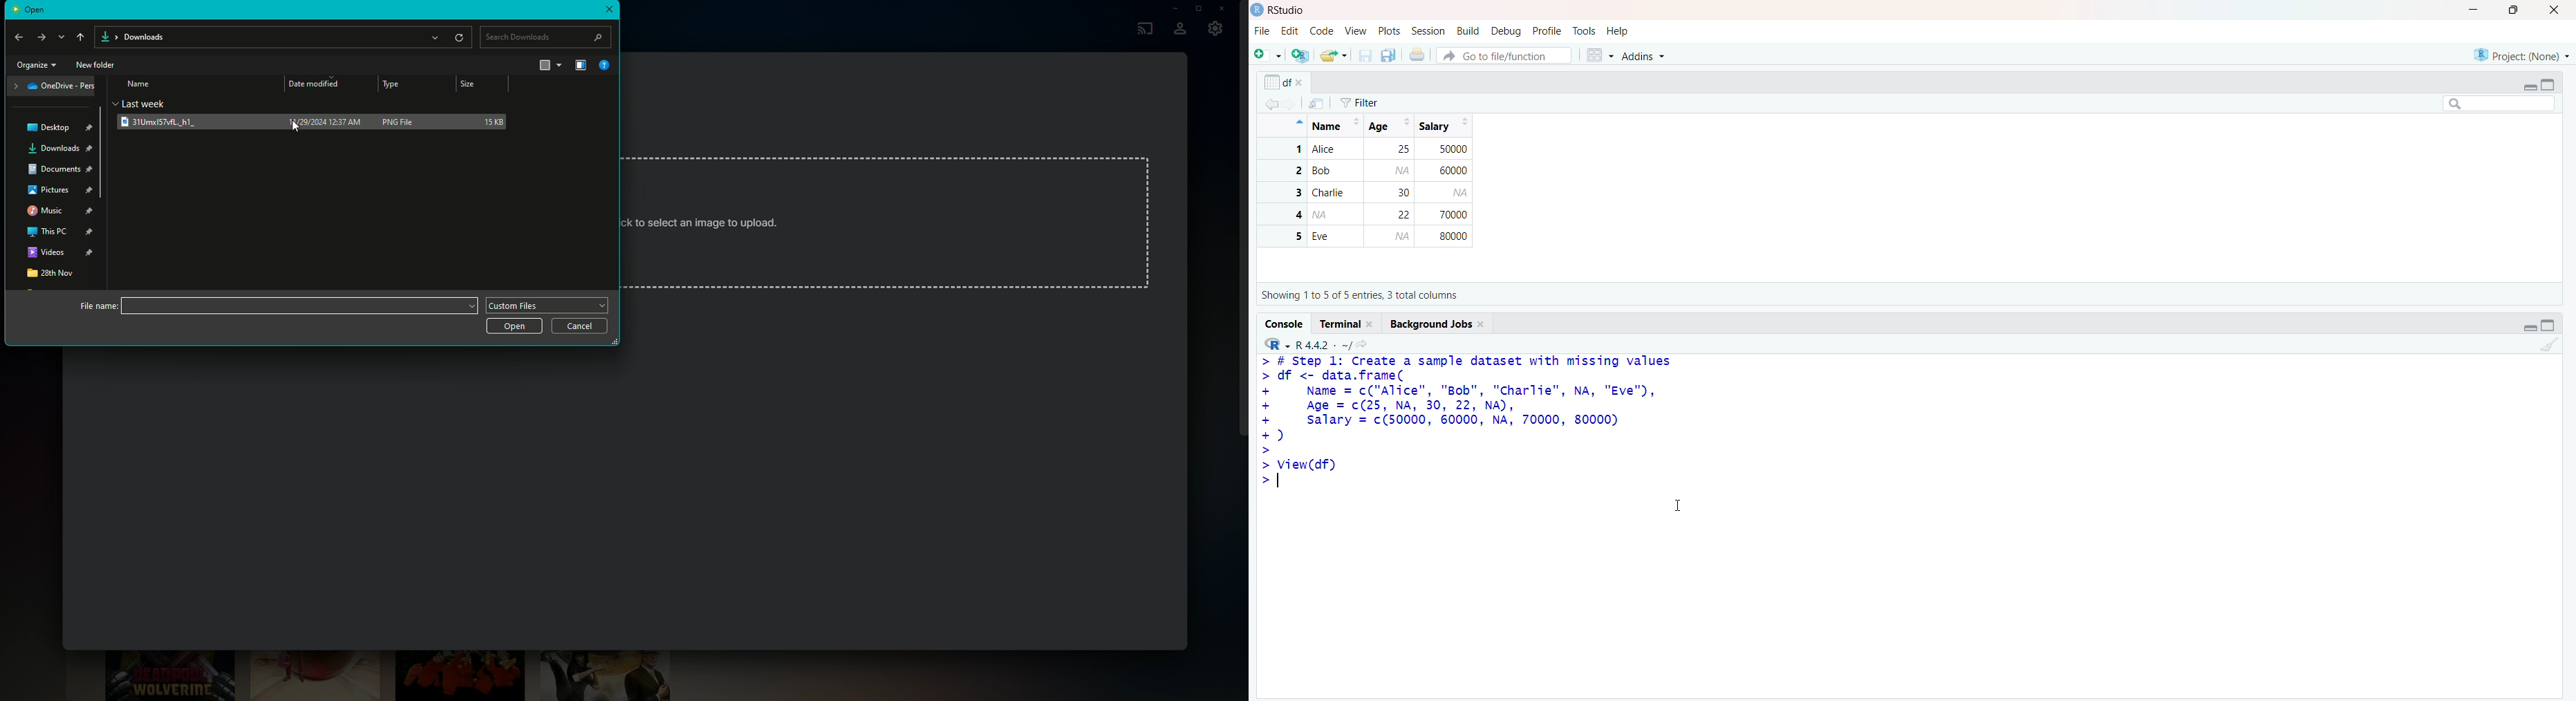  I want to click on Maximize, so click(2548, 326).